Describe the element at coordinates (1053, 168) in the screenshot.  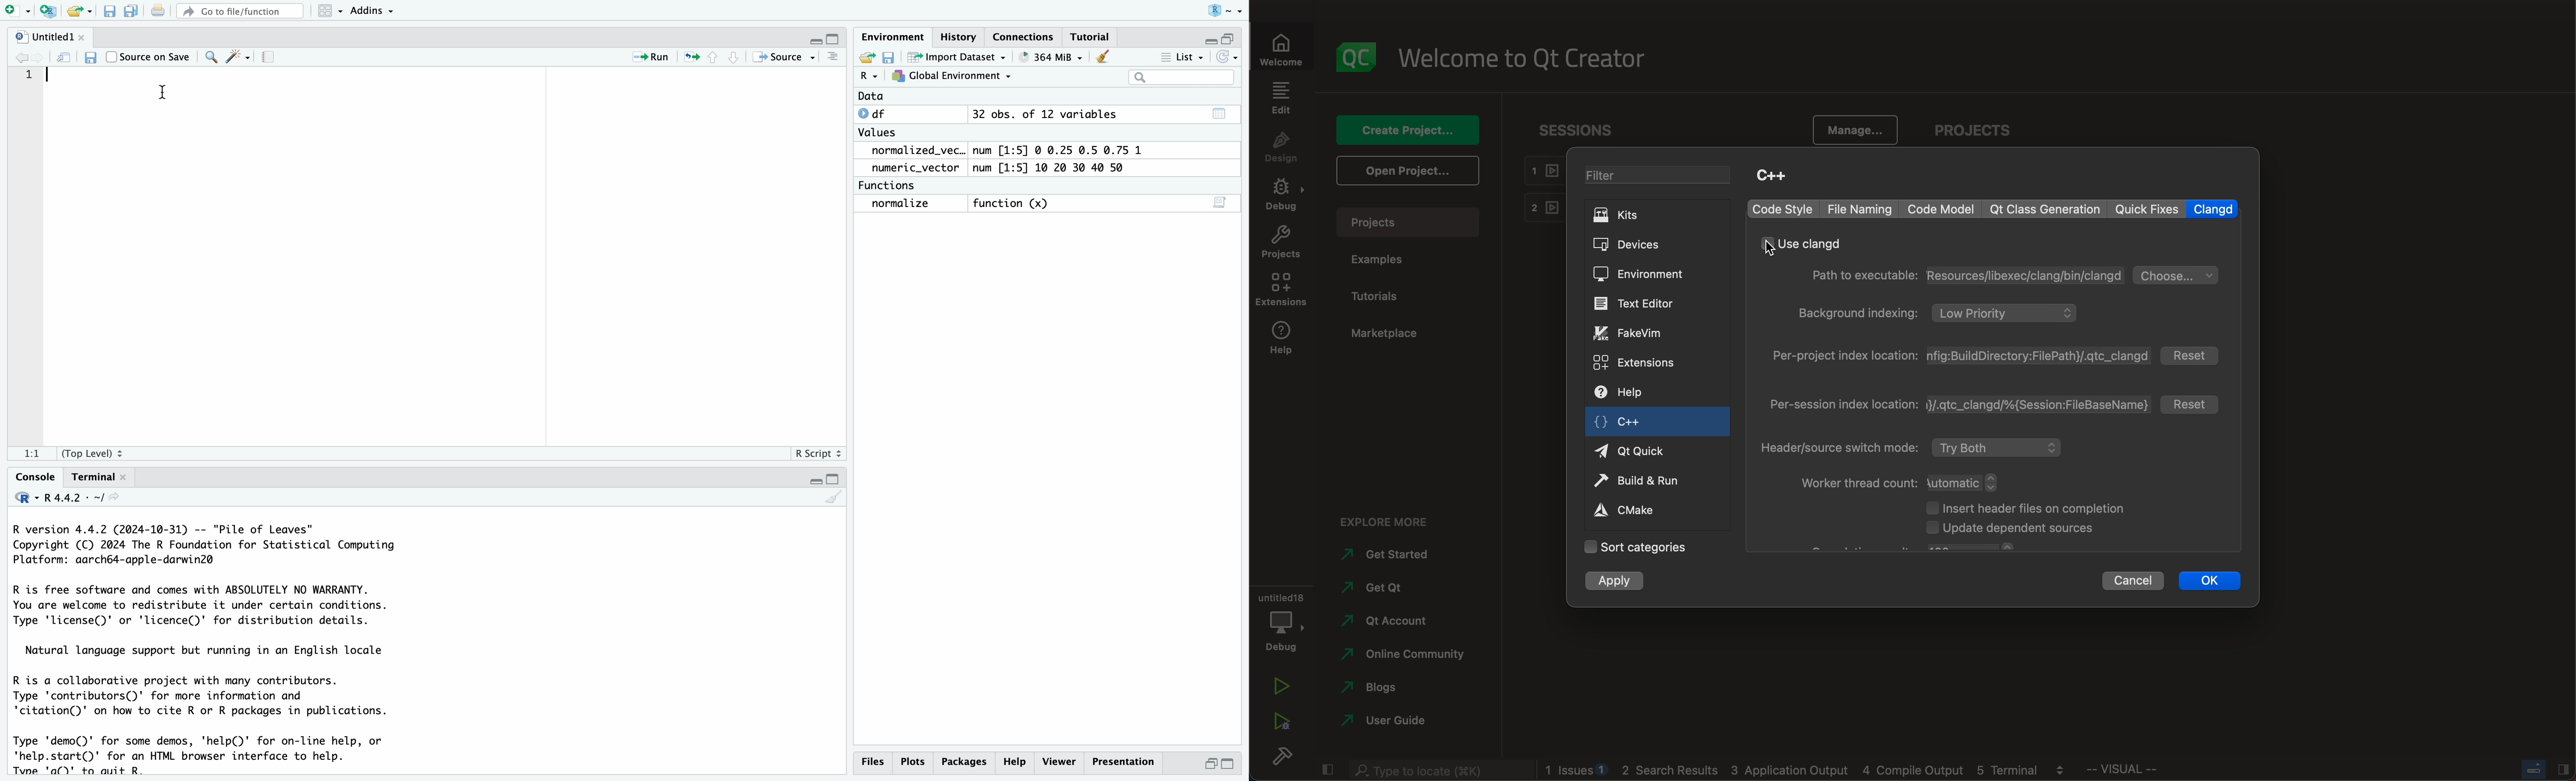
I see `num [1:5] 10 20 30 40 50 ` at that location.